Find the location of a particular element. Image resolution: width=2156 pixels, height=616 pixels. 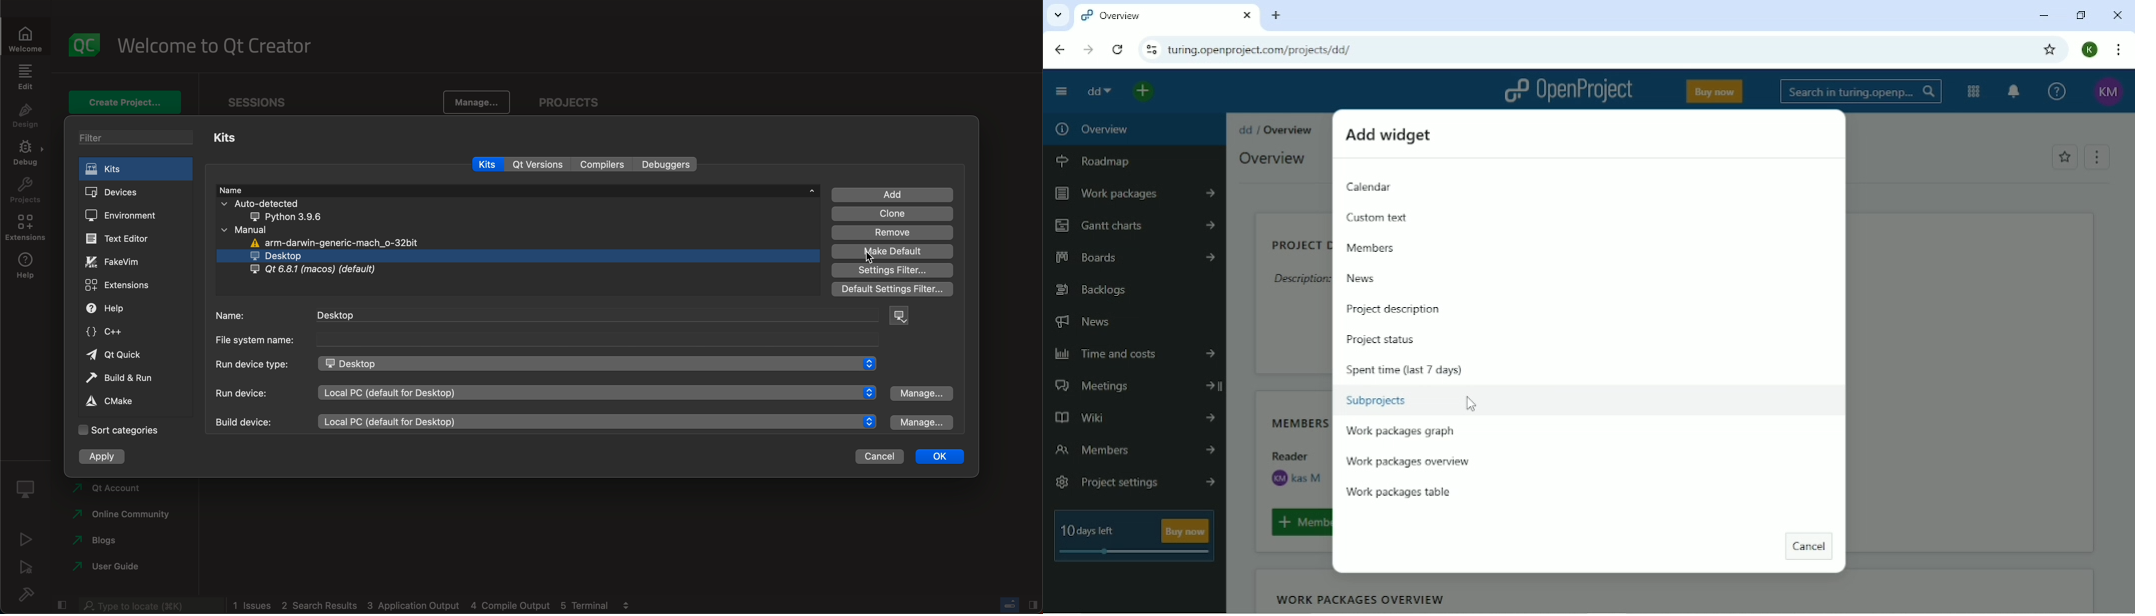

Search tabs is located at coordinates (1057, 15).